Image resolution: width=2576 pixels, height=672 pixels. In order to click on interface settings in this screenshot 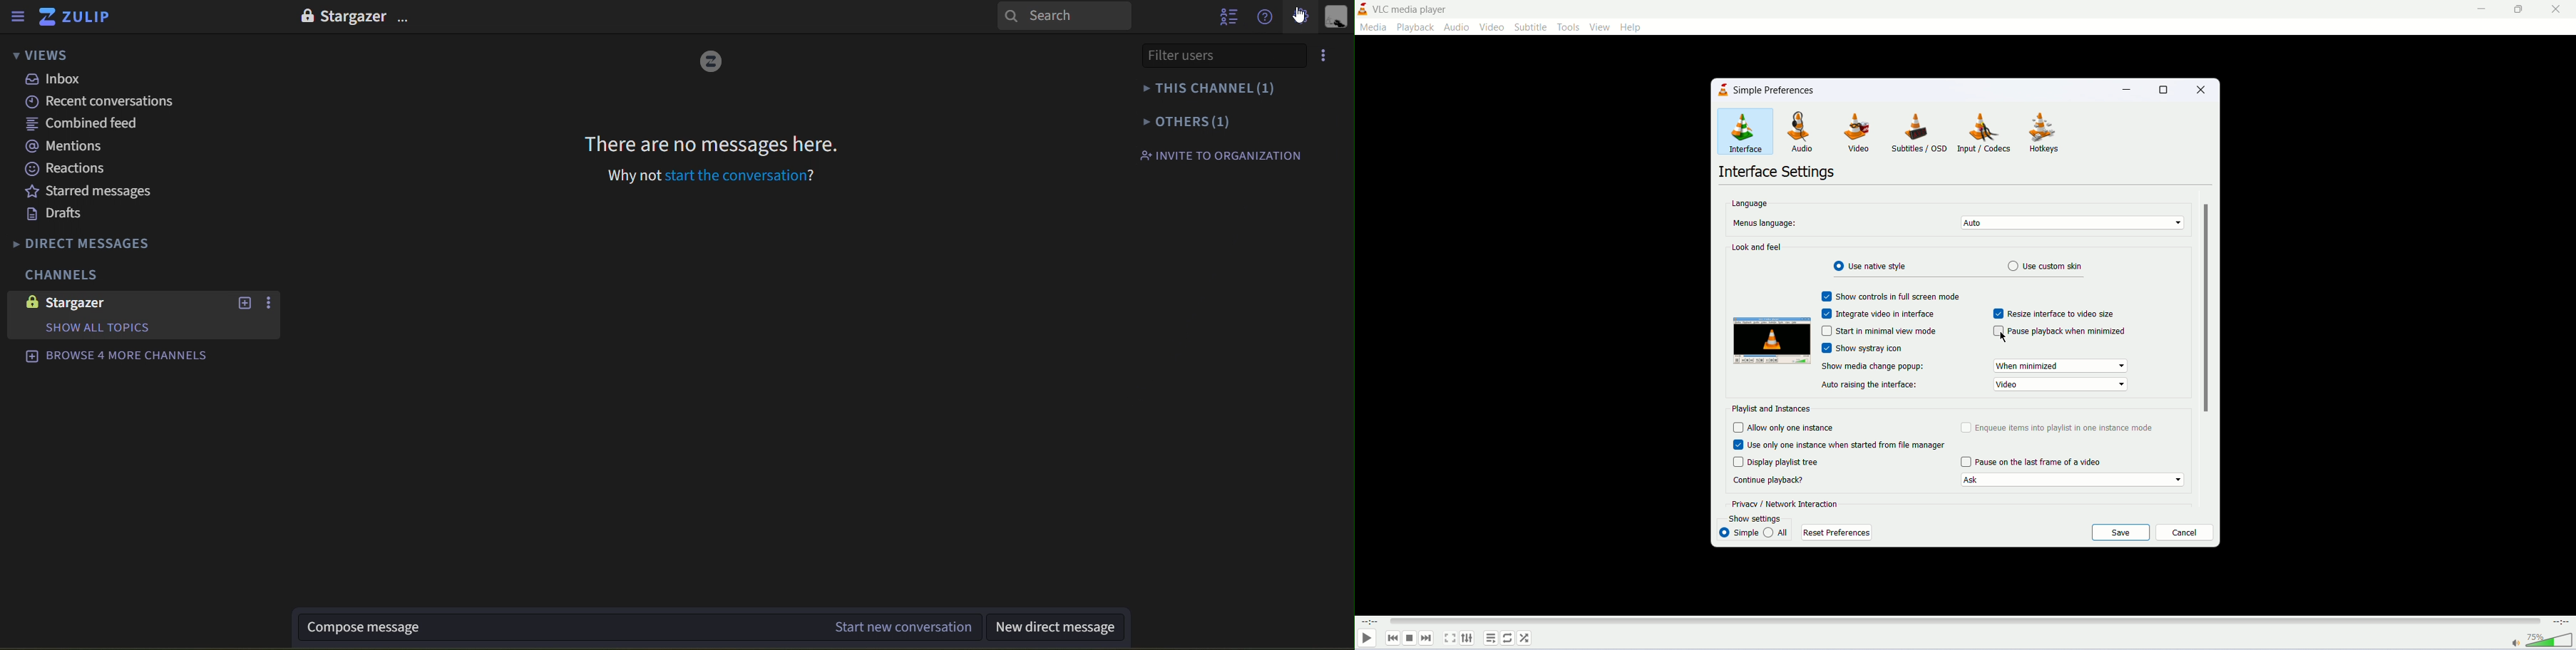, I will do `click(1776, 174)`.